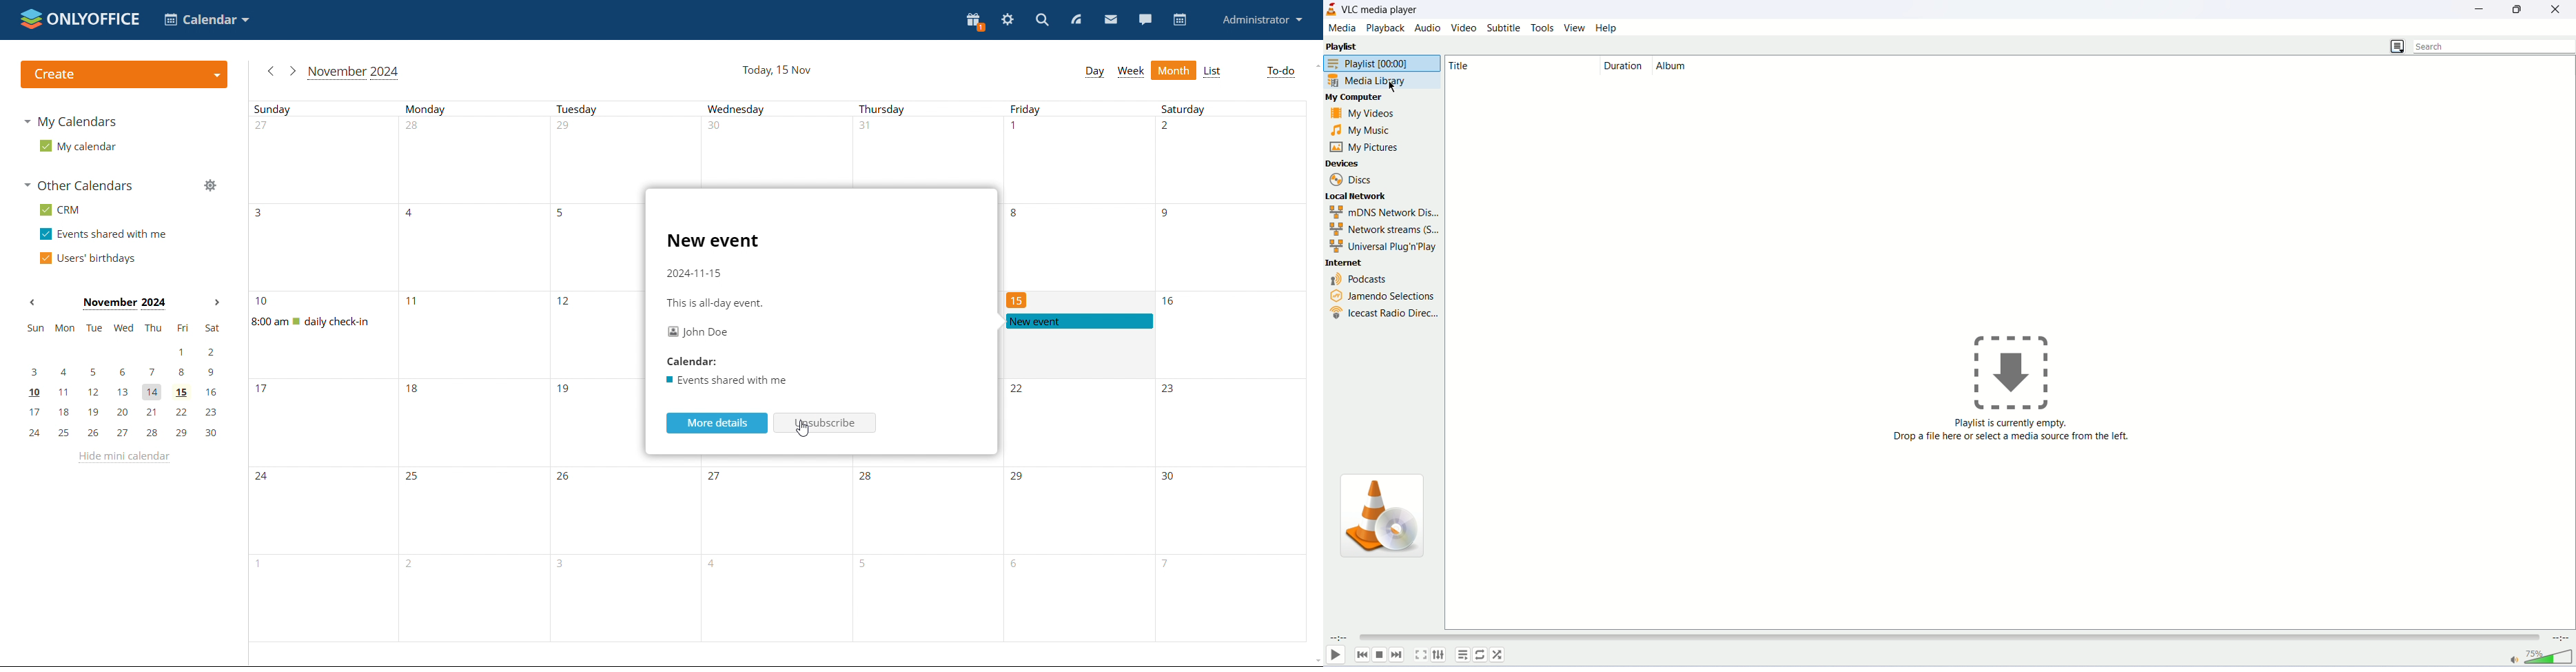 The width and height of the screenshot is (2576, 672). Describe the element at coordinates (1386, 9) in the screenshot. I see `VLC media player` at that location.